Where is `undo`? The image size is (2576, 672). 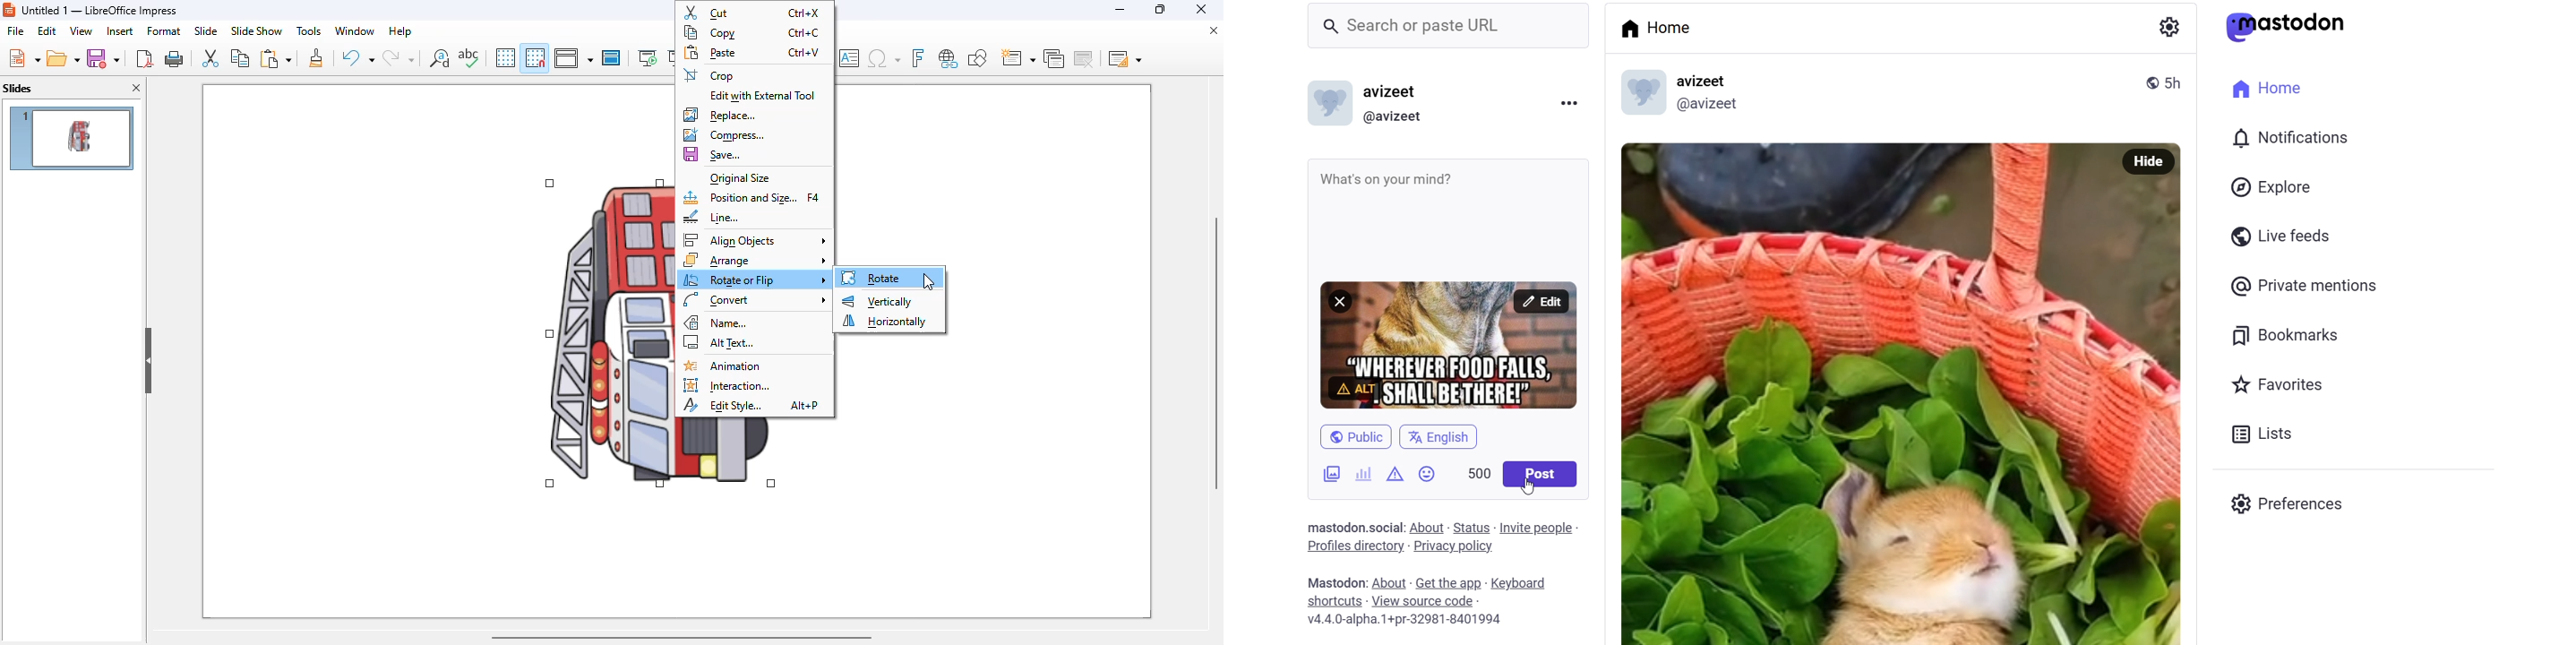 undo is located at coordinates (356, 56).